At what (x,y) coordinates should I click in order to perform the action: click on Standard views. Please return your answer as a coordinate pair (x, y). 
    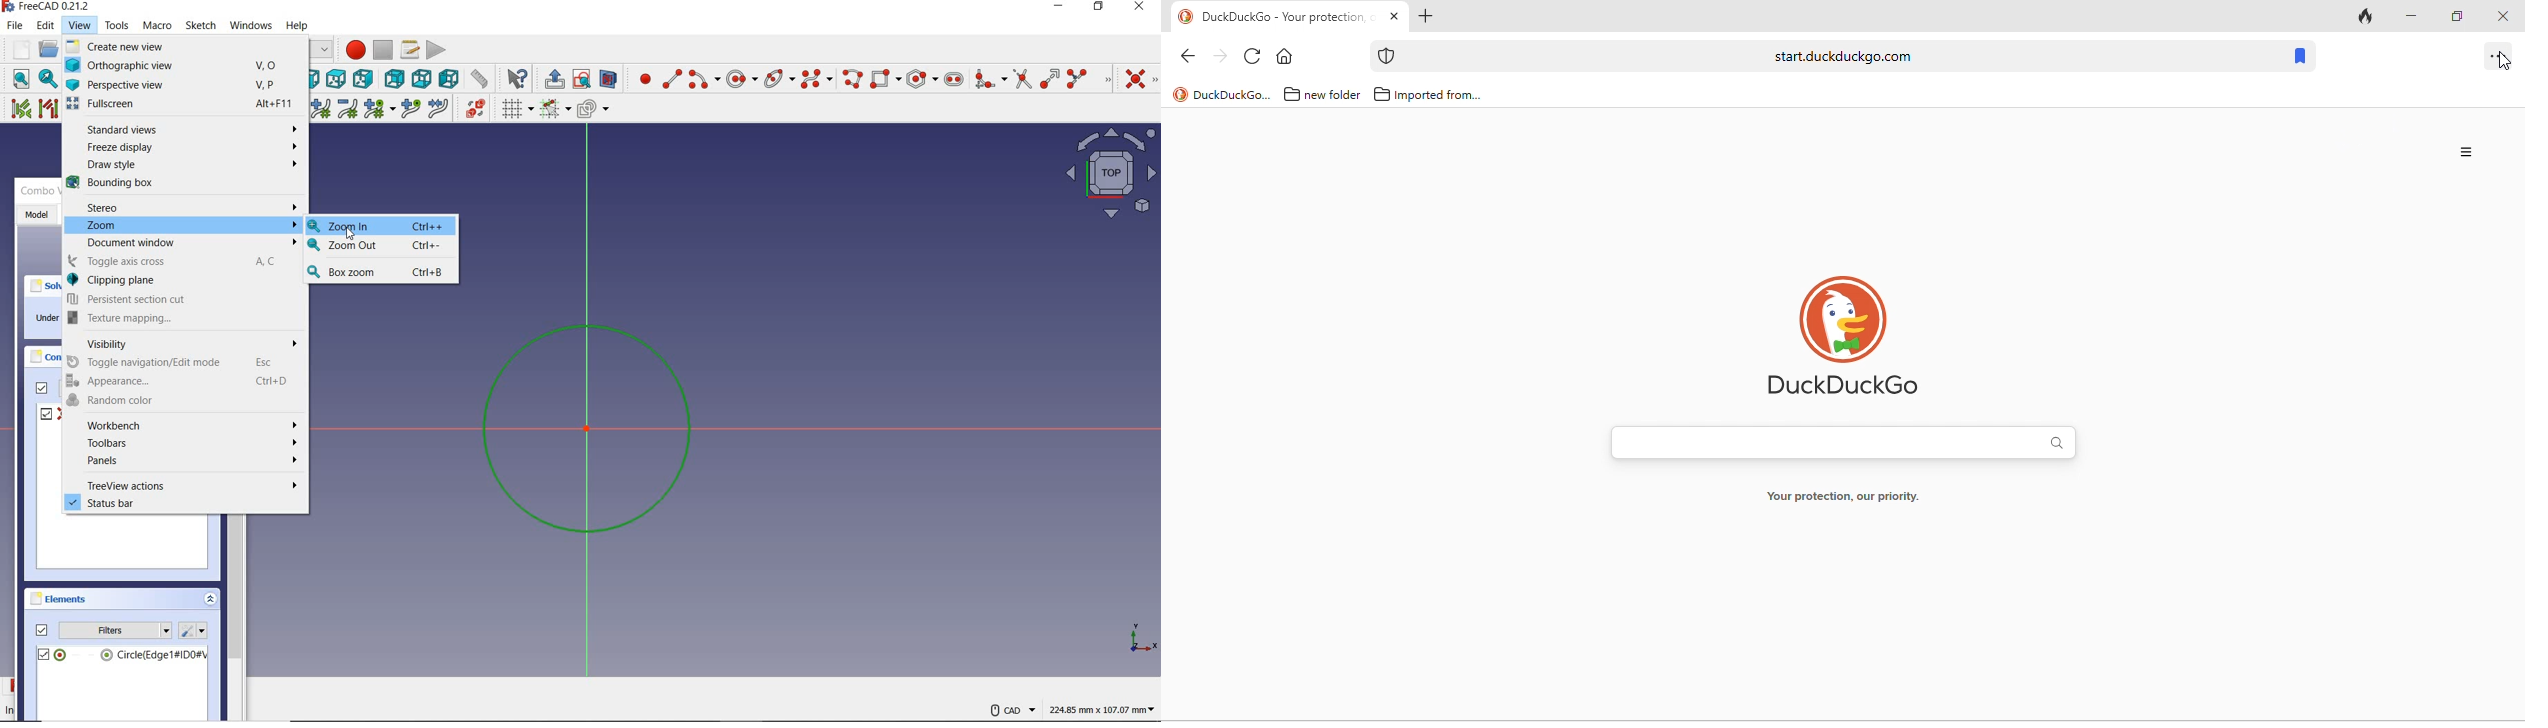
    Looking at the image, I should click on (194, 129).